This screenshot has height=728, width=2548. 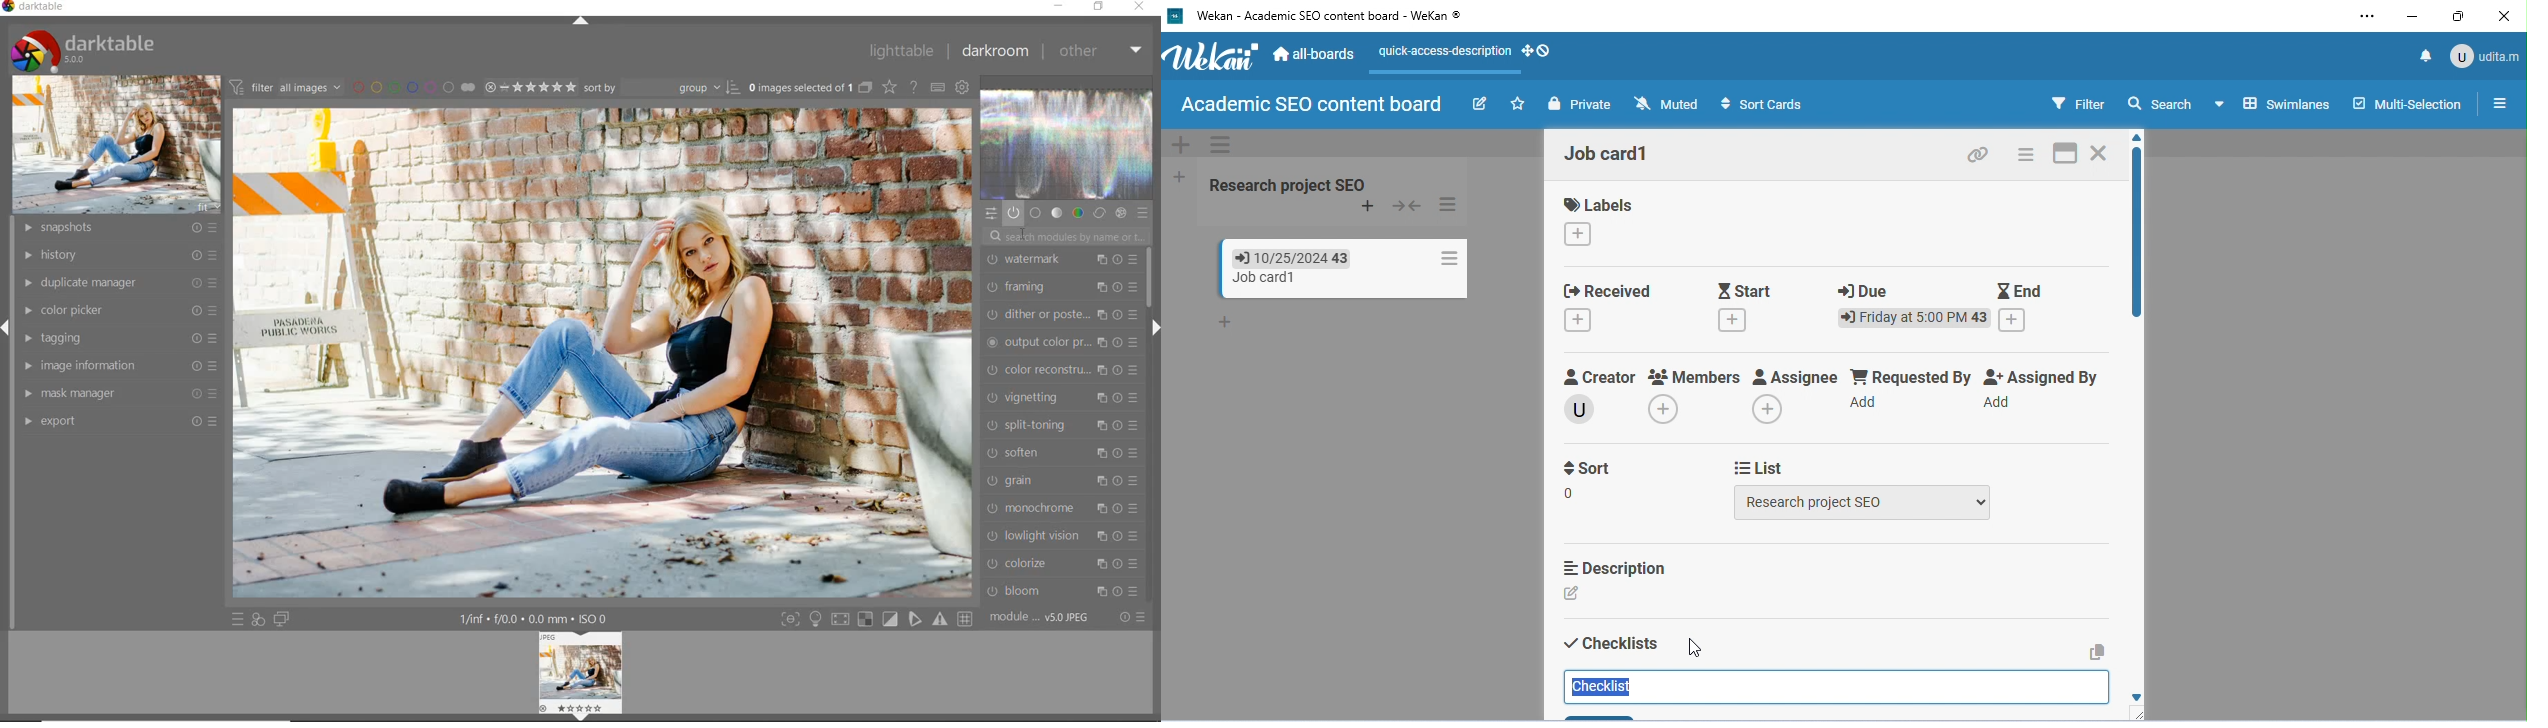 I want to click on assigned by, so click(x=2046, y=376).